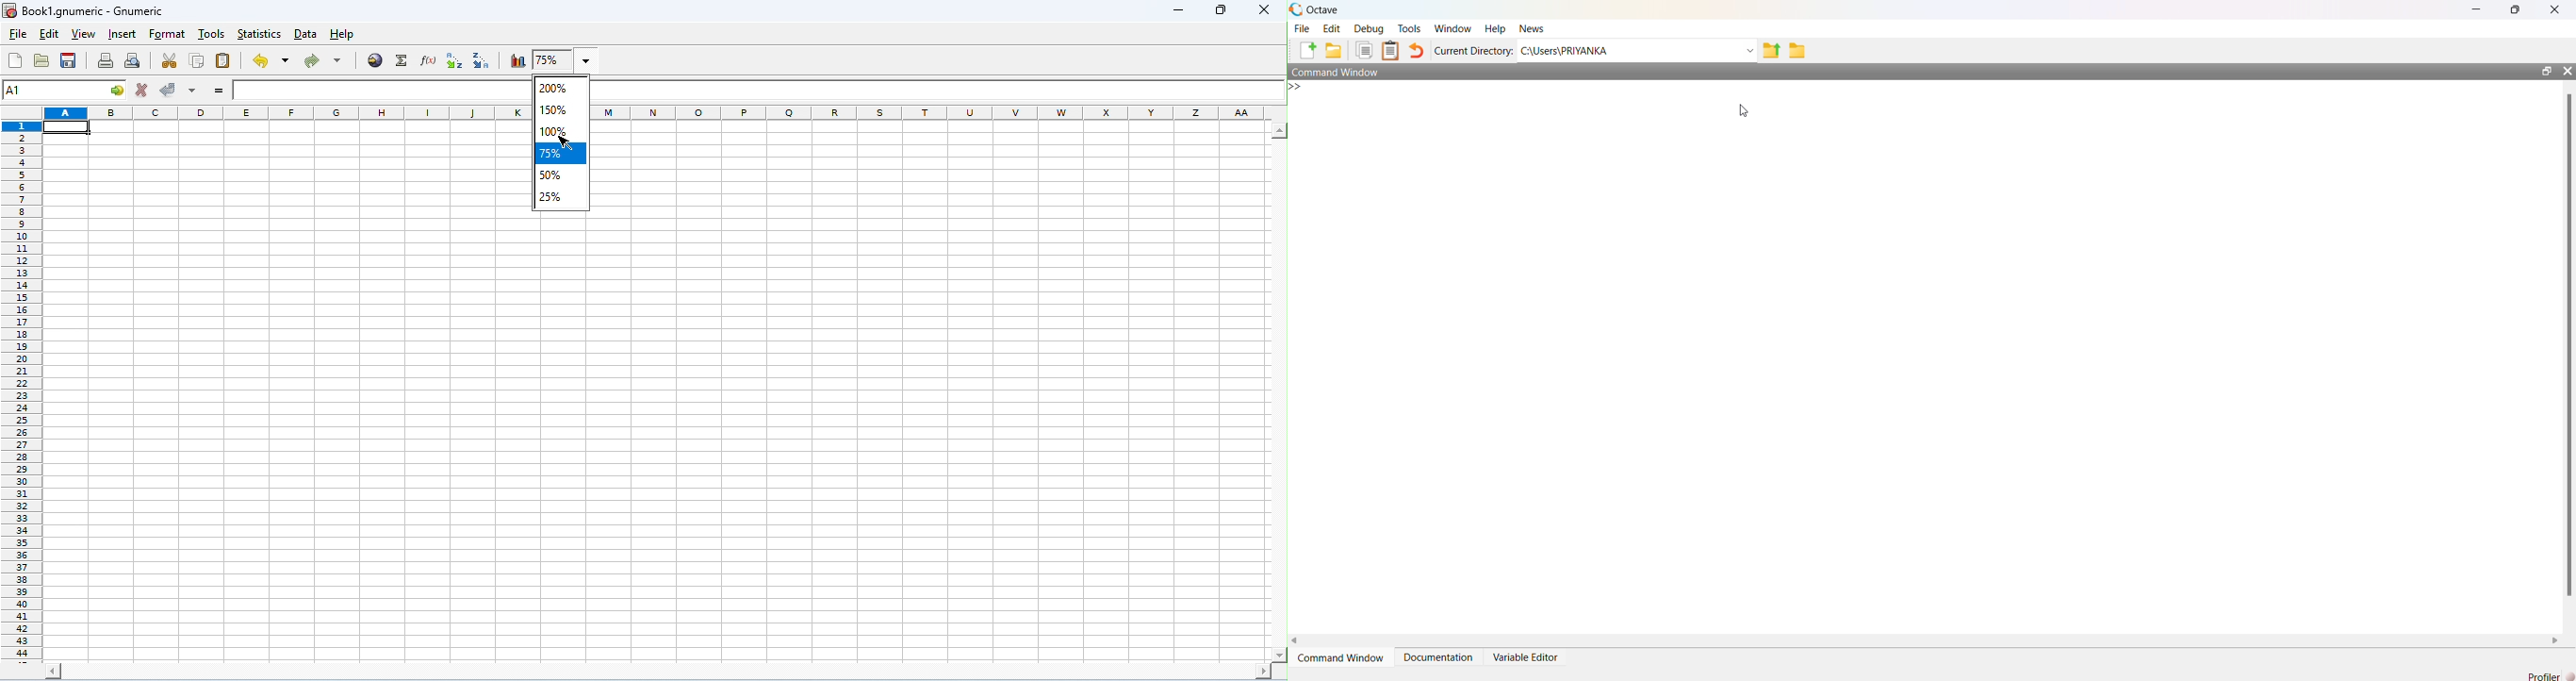  I want to click on 75%, so click(562, 154).